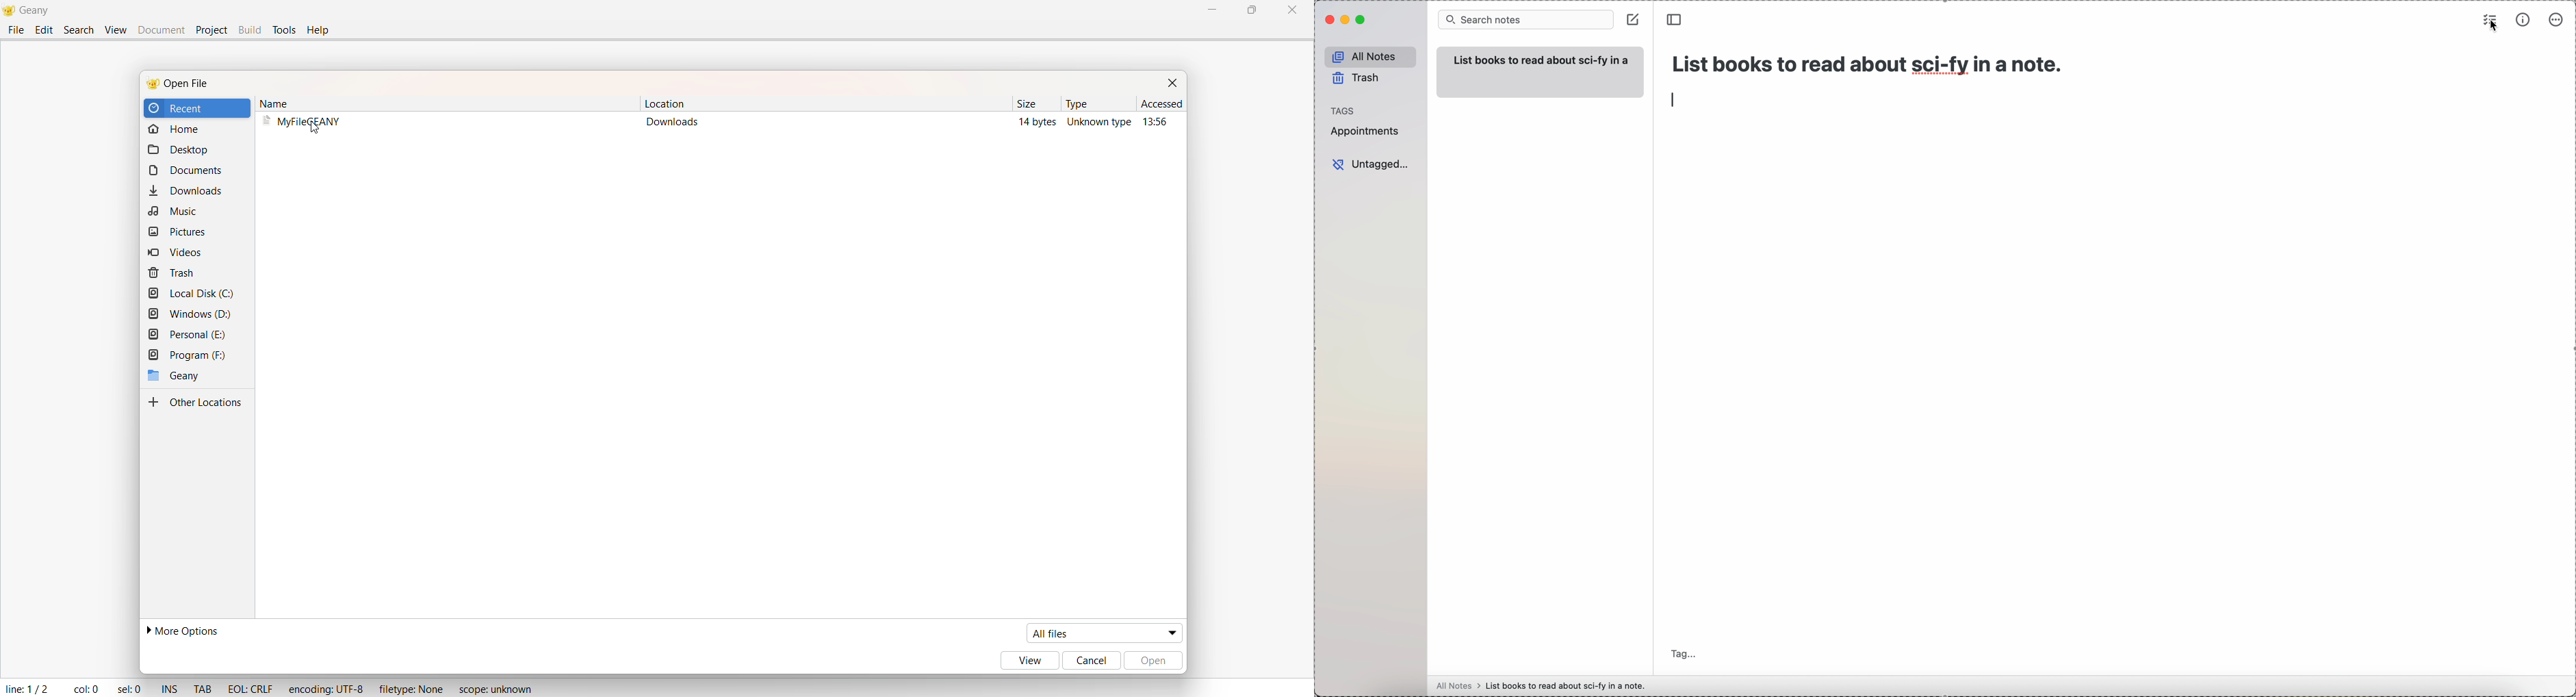 The image size is (2576, 700). What do you see at coordinates (2490, 15) in the screenshot?
I see `check list` at bounding box center [2490, 15].